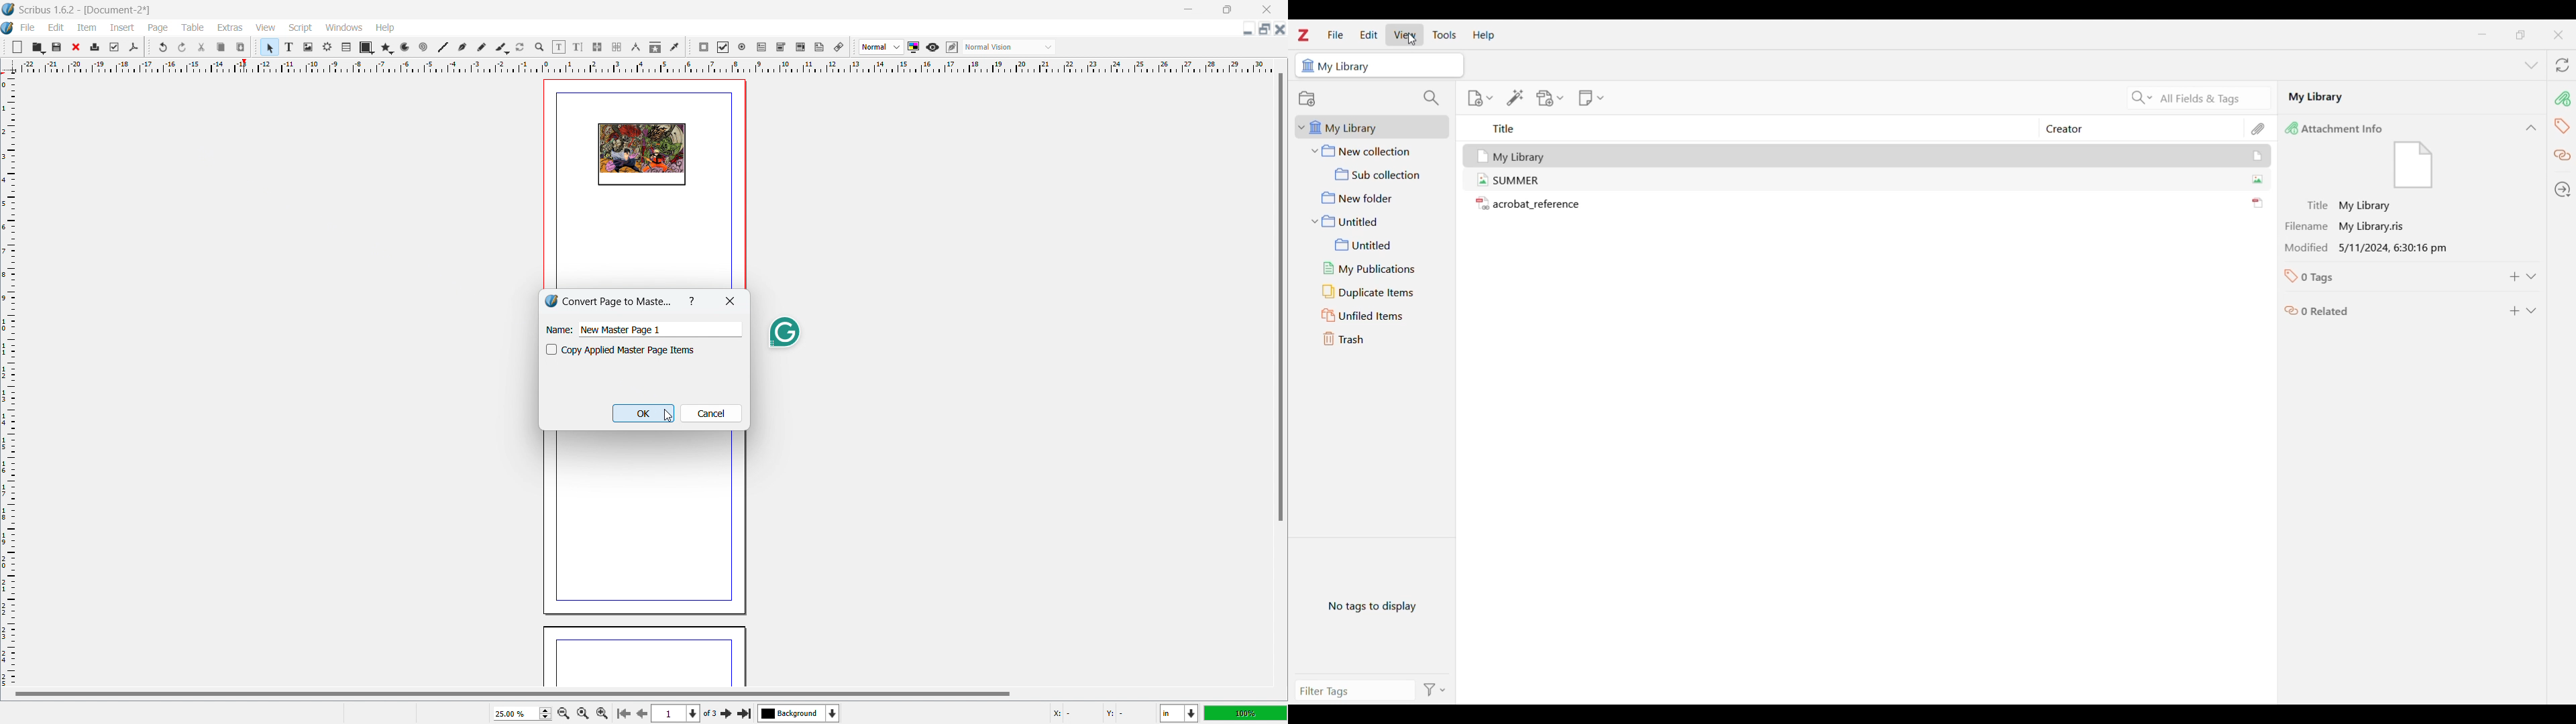 Image resolution: width=2576 pixels, height=728 pixels. What do you see at coordinates (1591, 98) in the screenshot?
I see `New note options` at bounding box center [1591, 98].